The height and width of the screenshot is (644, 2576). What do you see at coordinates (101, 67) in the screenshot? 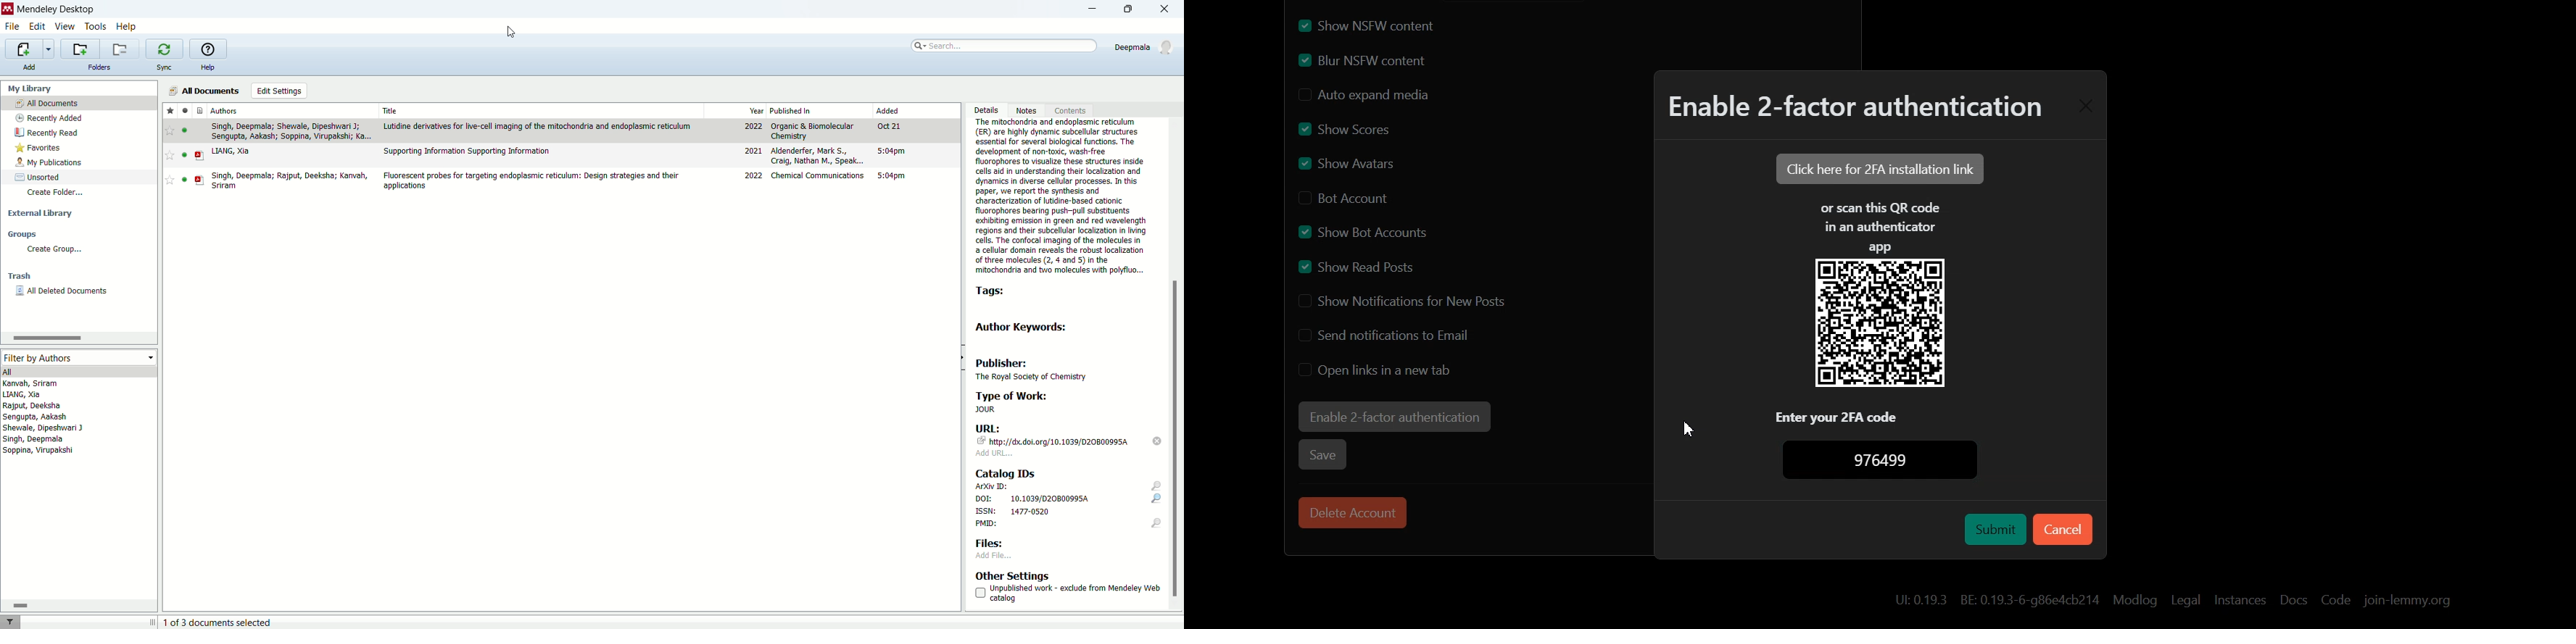
I see `folders` at bounding box center [101, 67].